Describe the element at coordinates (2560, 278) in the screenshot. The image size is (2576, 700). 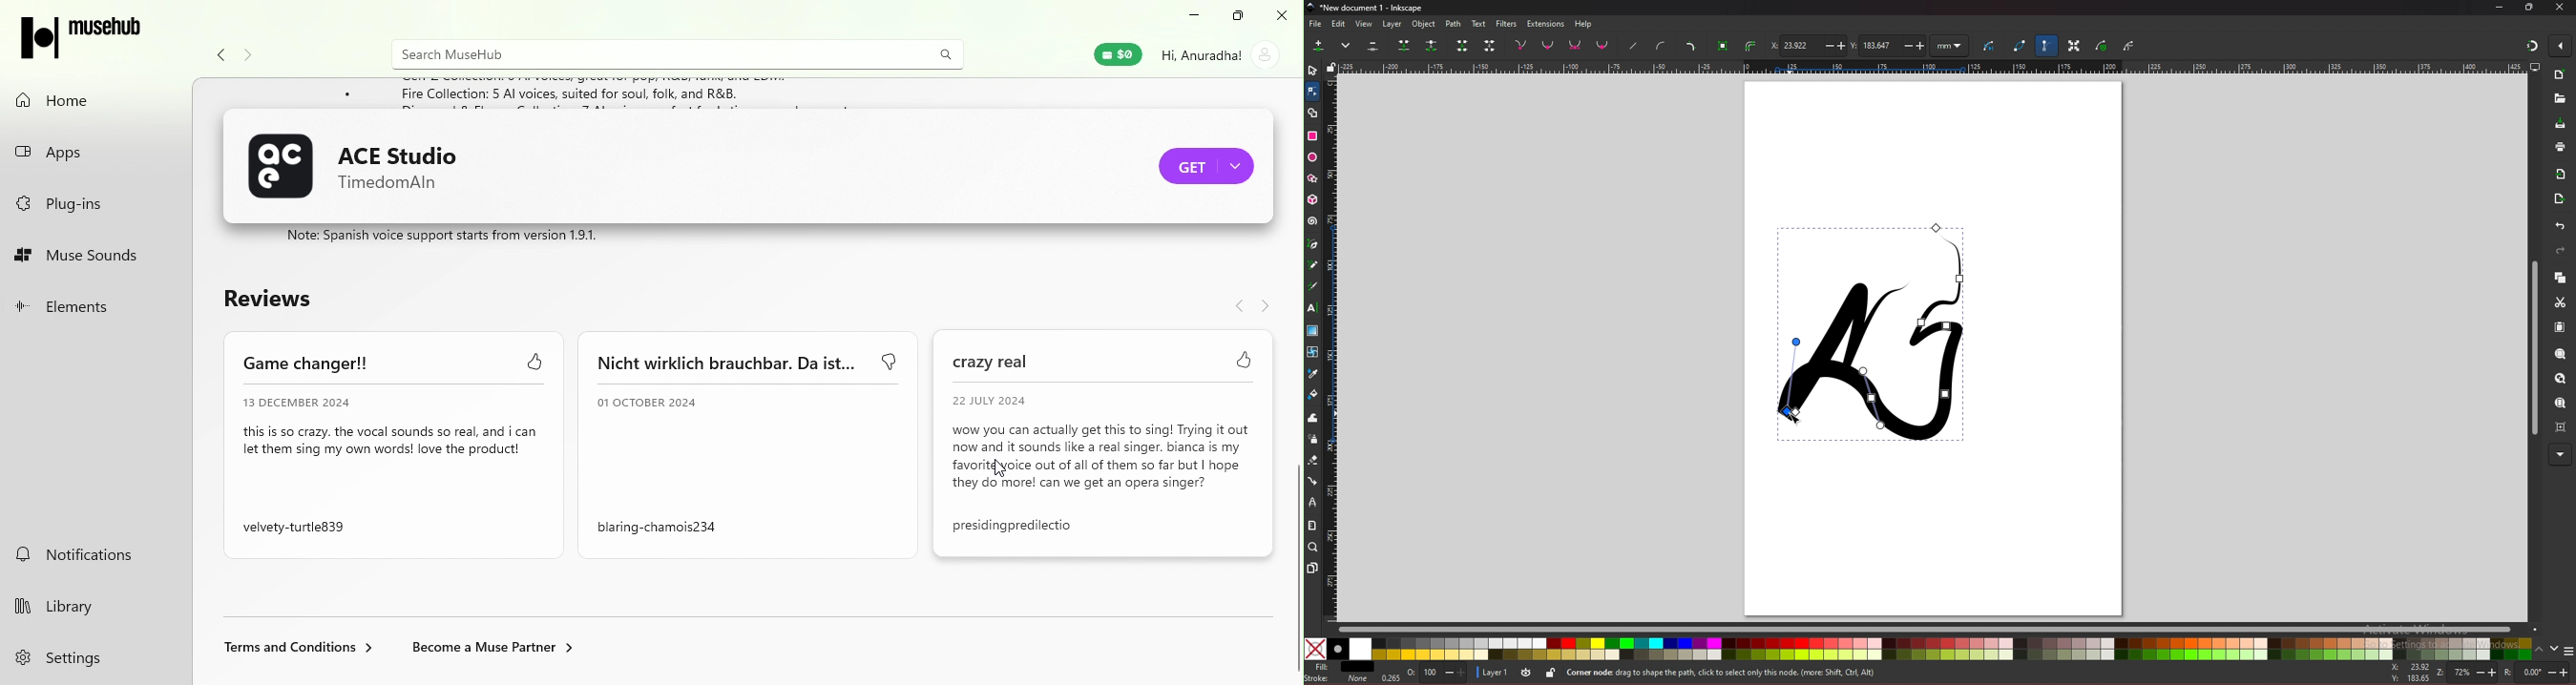
I see `copy` at that location.